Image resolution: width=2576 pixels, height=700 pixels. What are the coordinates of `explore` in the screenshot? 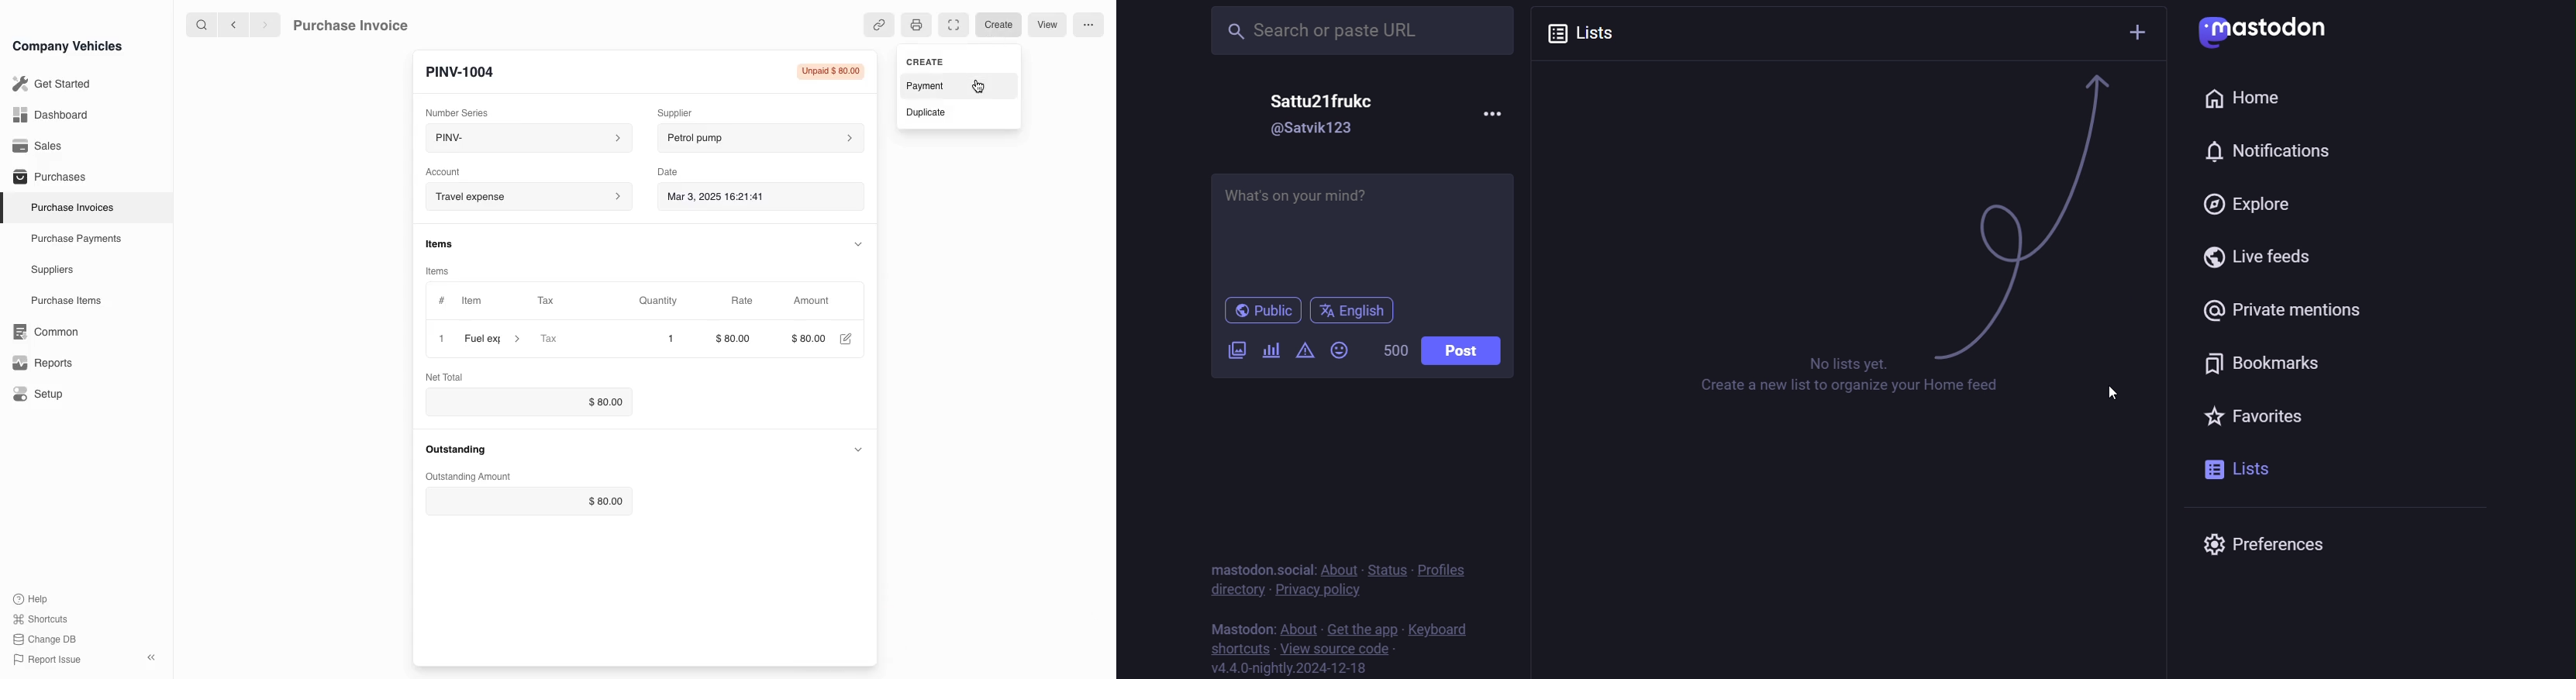 It's located at (2248, 201).